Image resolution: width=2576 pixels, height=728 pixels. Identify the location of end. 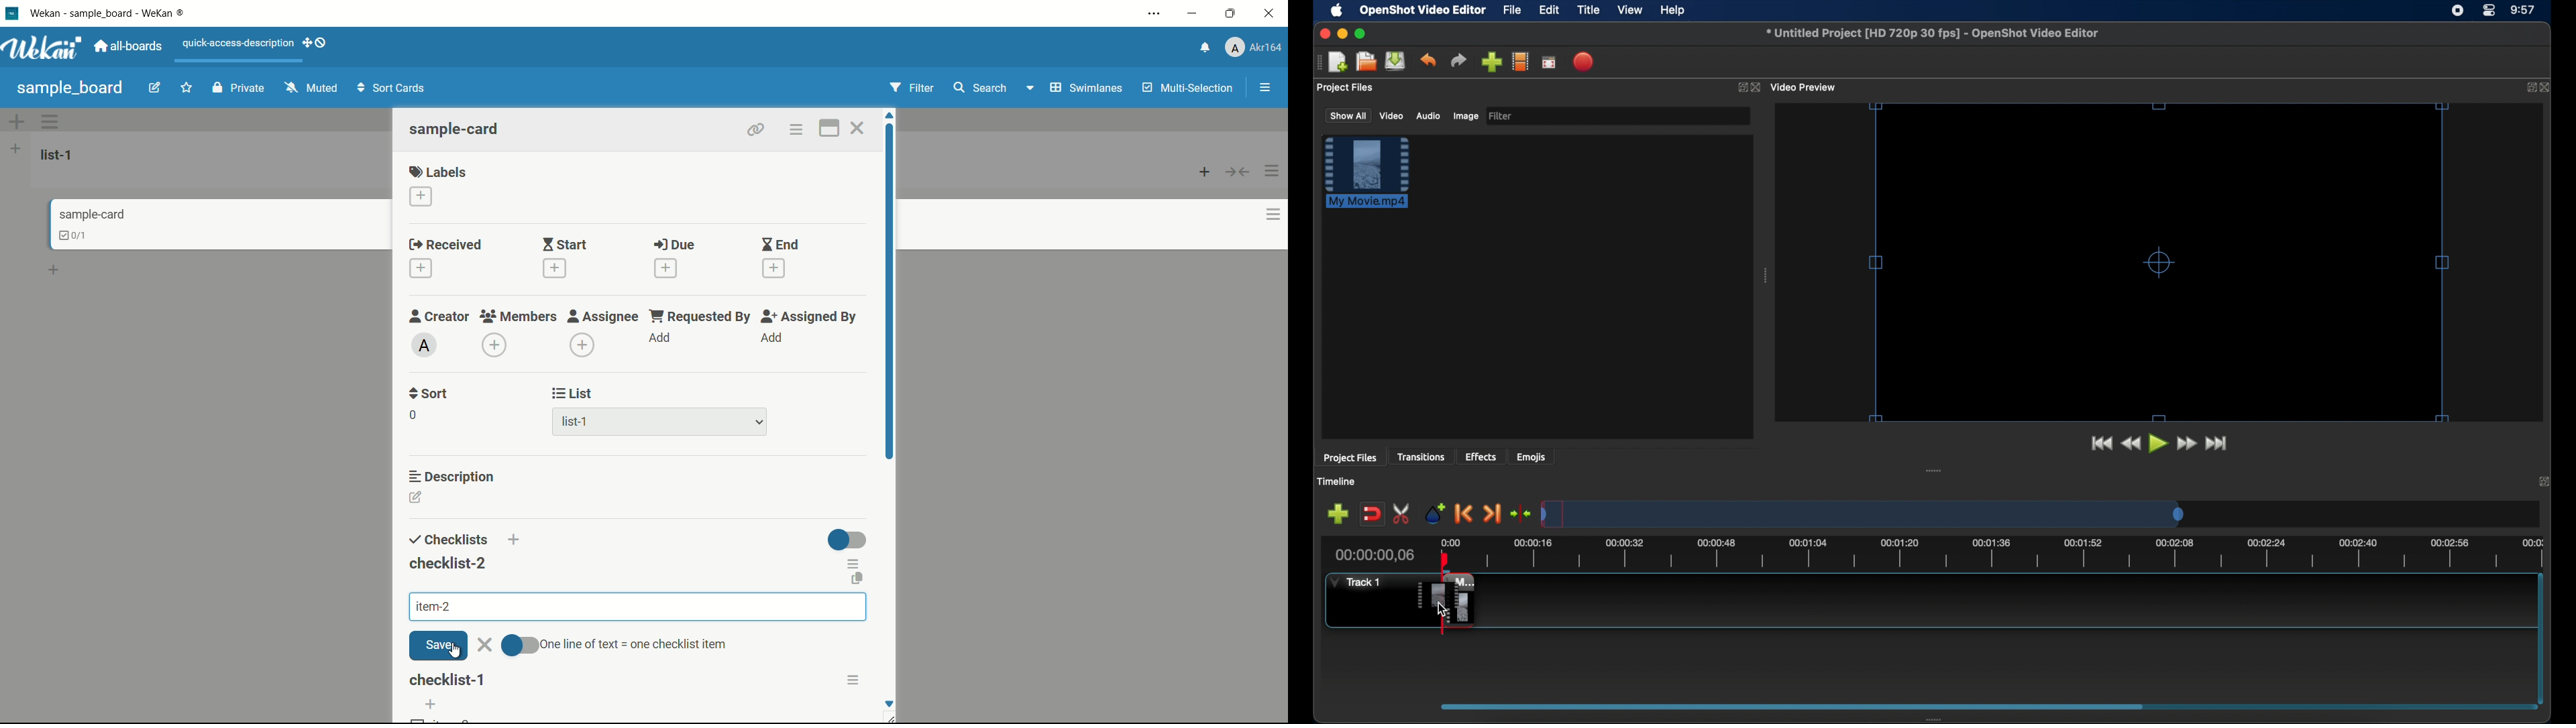
(780, 245).